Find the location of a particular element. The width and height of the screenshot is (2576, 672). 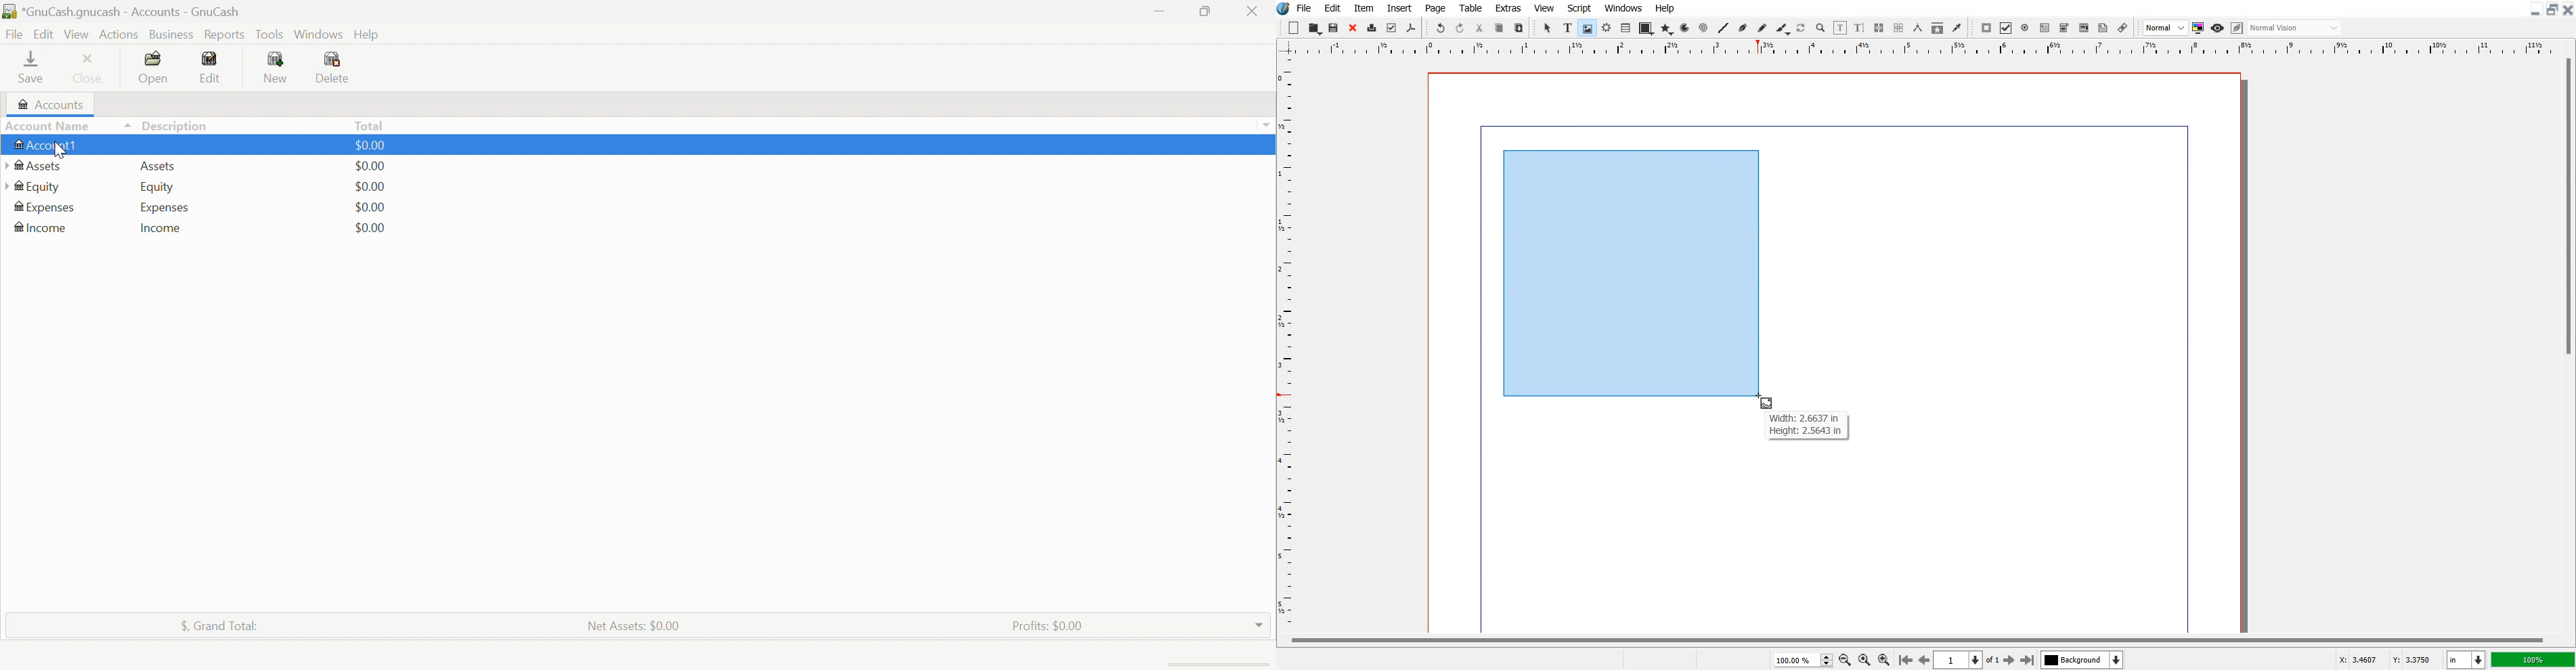

Vertical Scale is located at coordinates (1926, 49).